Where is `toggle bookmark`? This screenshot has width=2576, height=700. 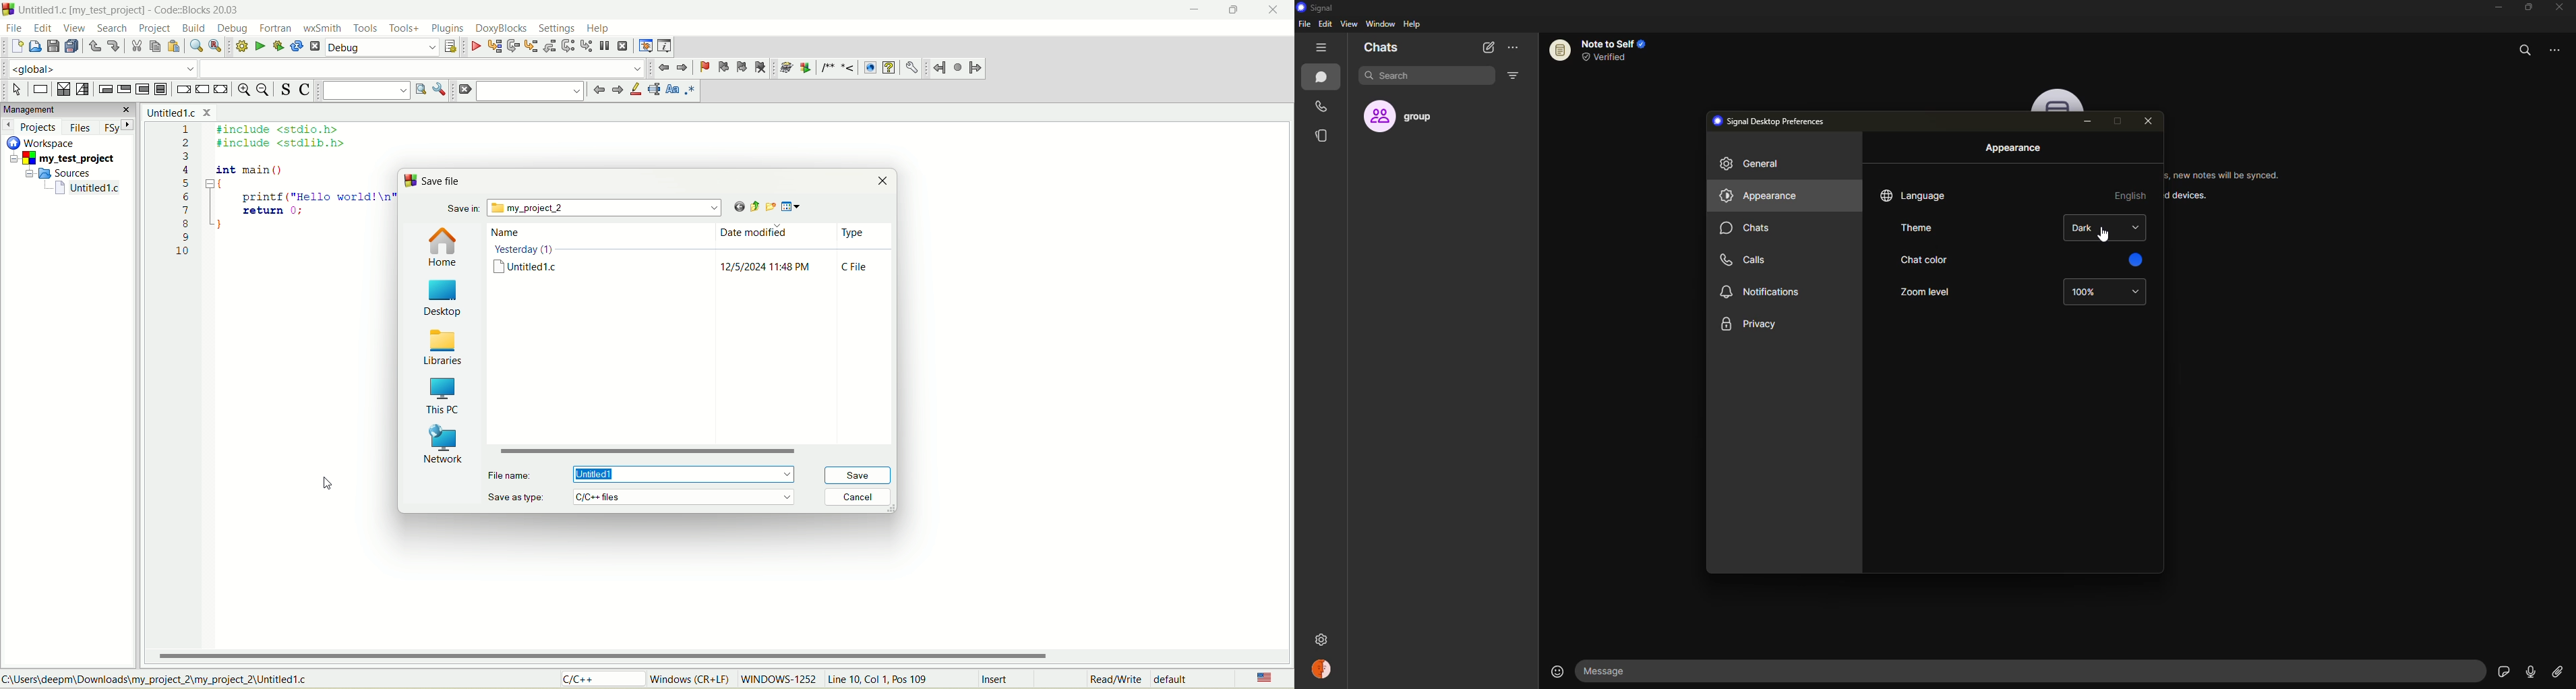
toggle bookmark is located at coordinates (703, 67).